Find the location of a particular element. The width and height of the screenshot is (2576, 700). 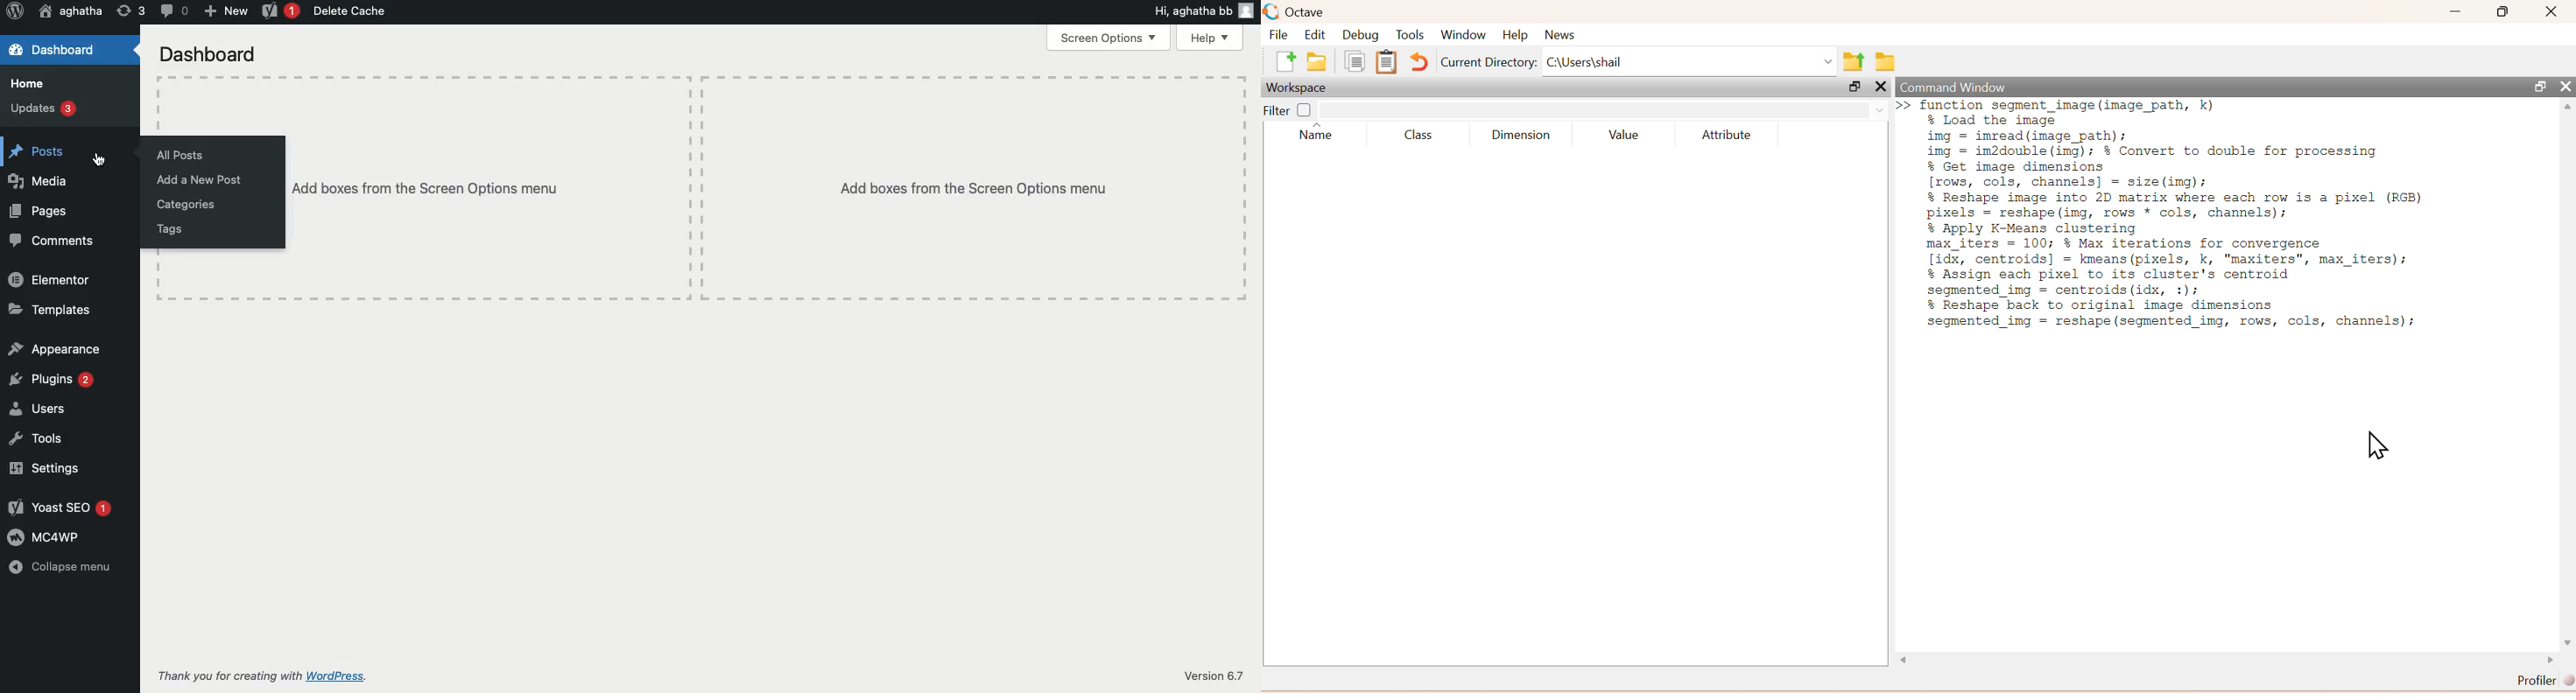

Elementor is located at coordinates (50, 280).